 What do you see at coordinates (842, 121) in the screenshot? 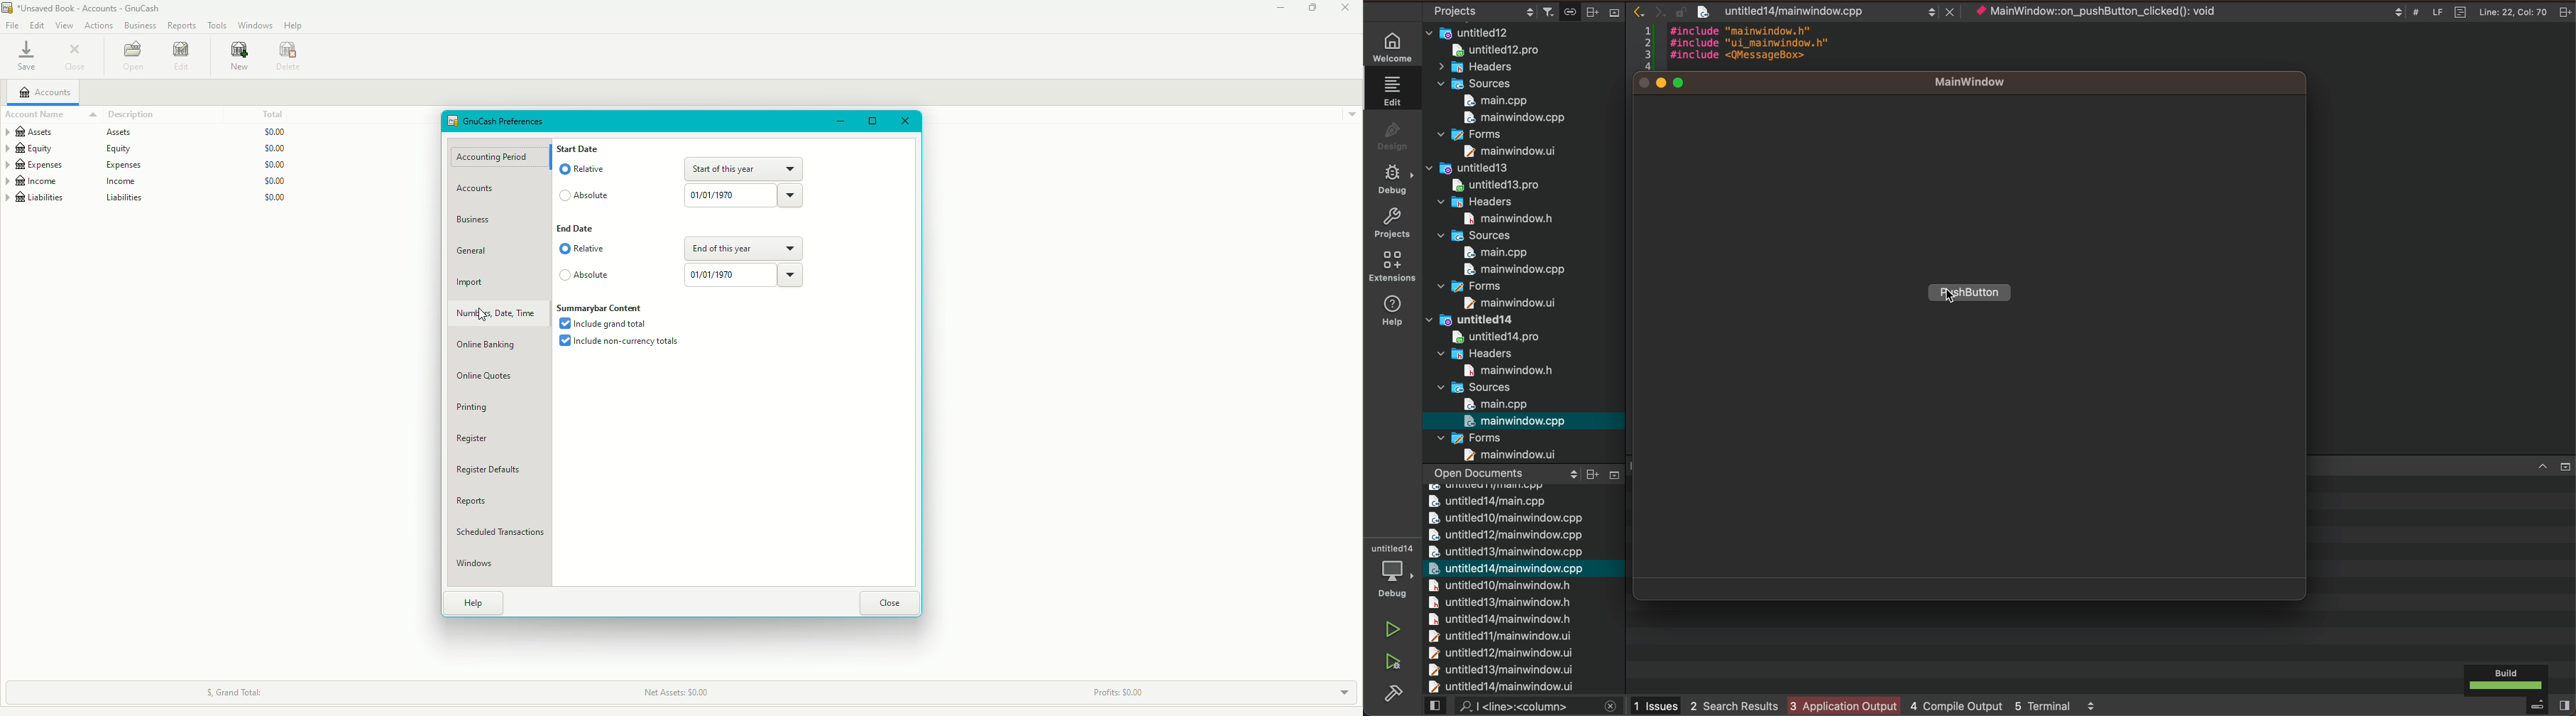
I see `Minimize` at bounding box center [842, 121].